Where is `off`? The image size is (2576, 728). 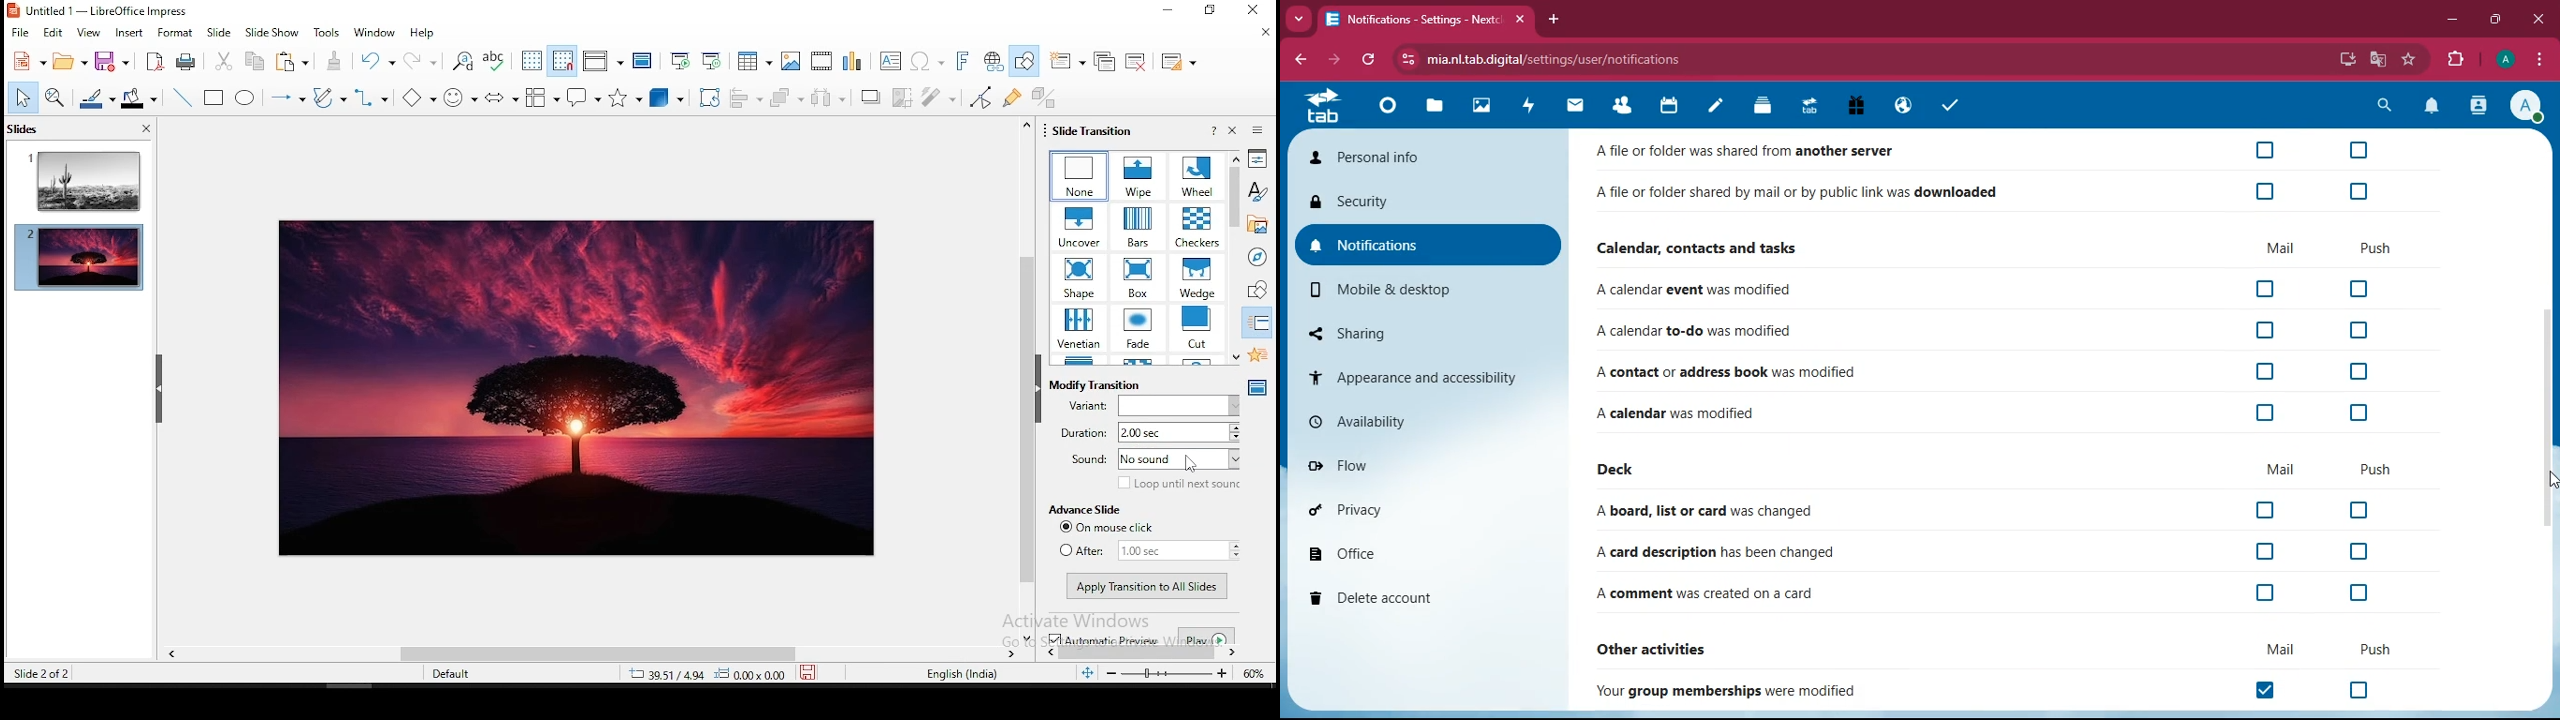
off is located at coordinates (2357, 414).